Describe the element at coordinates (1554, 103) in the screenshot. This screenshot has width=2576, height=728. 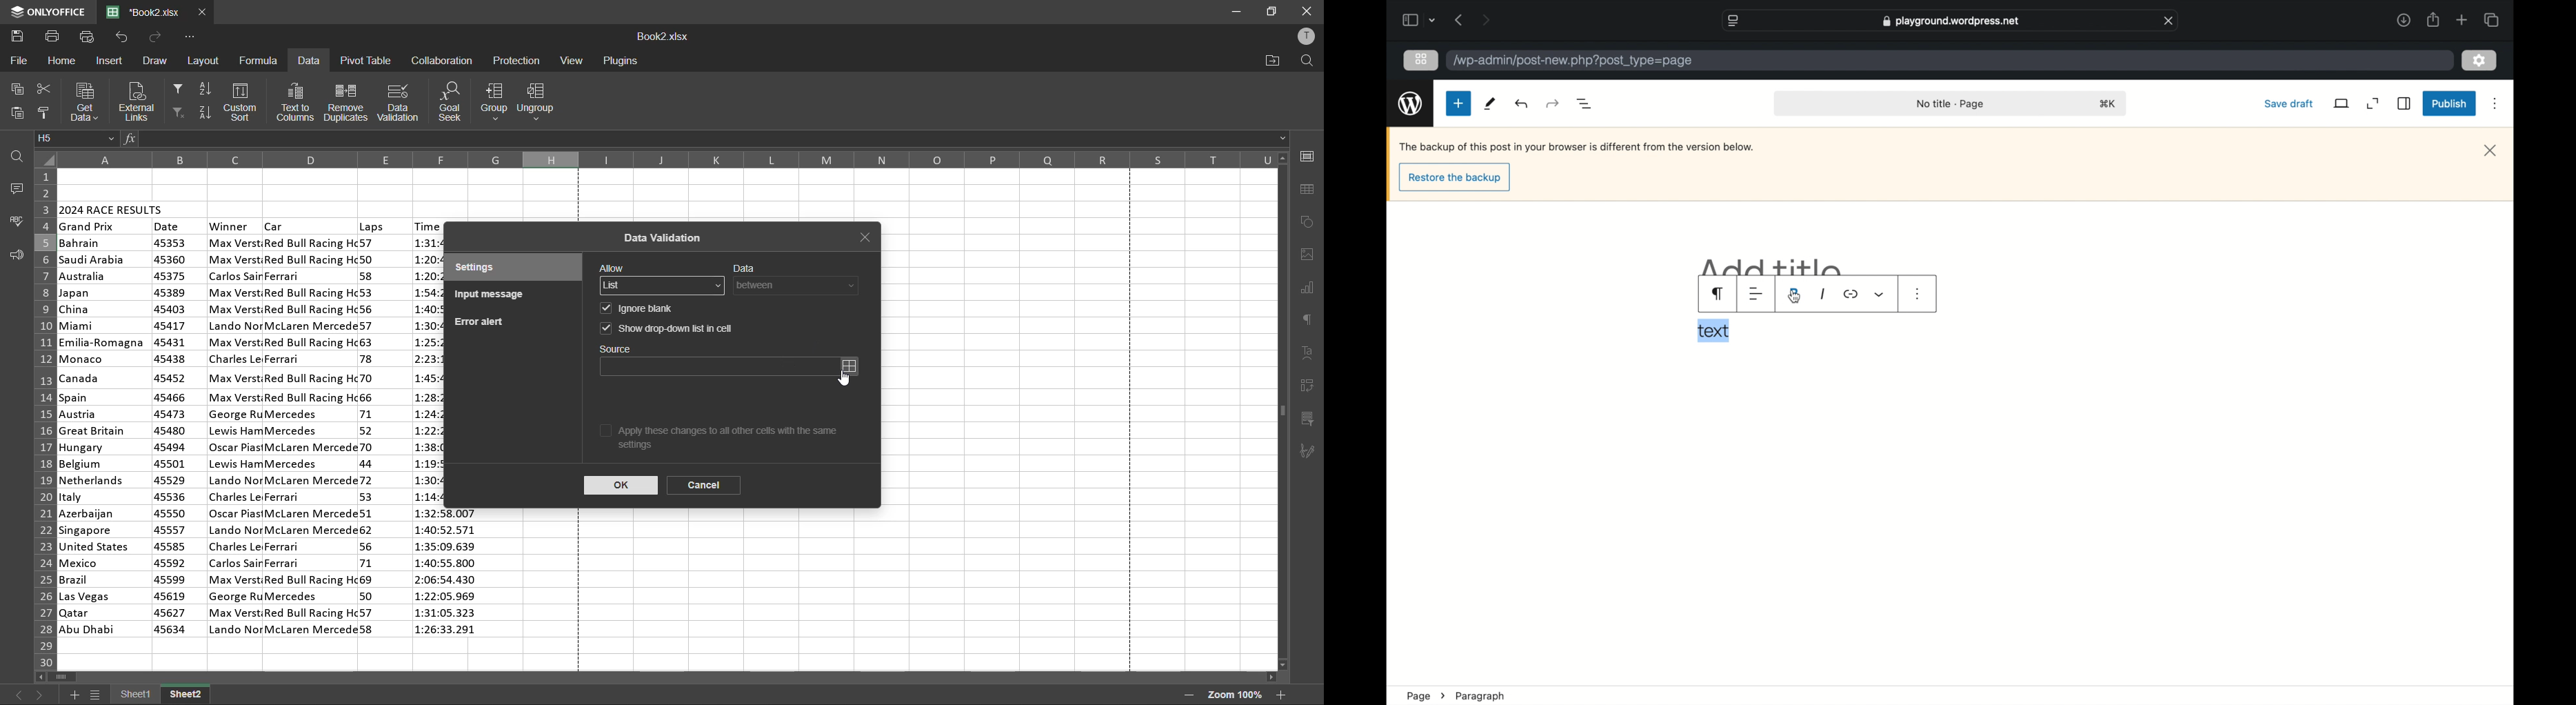
I see `undo` at that location.